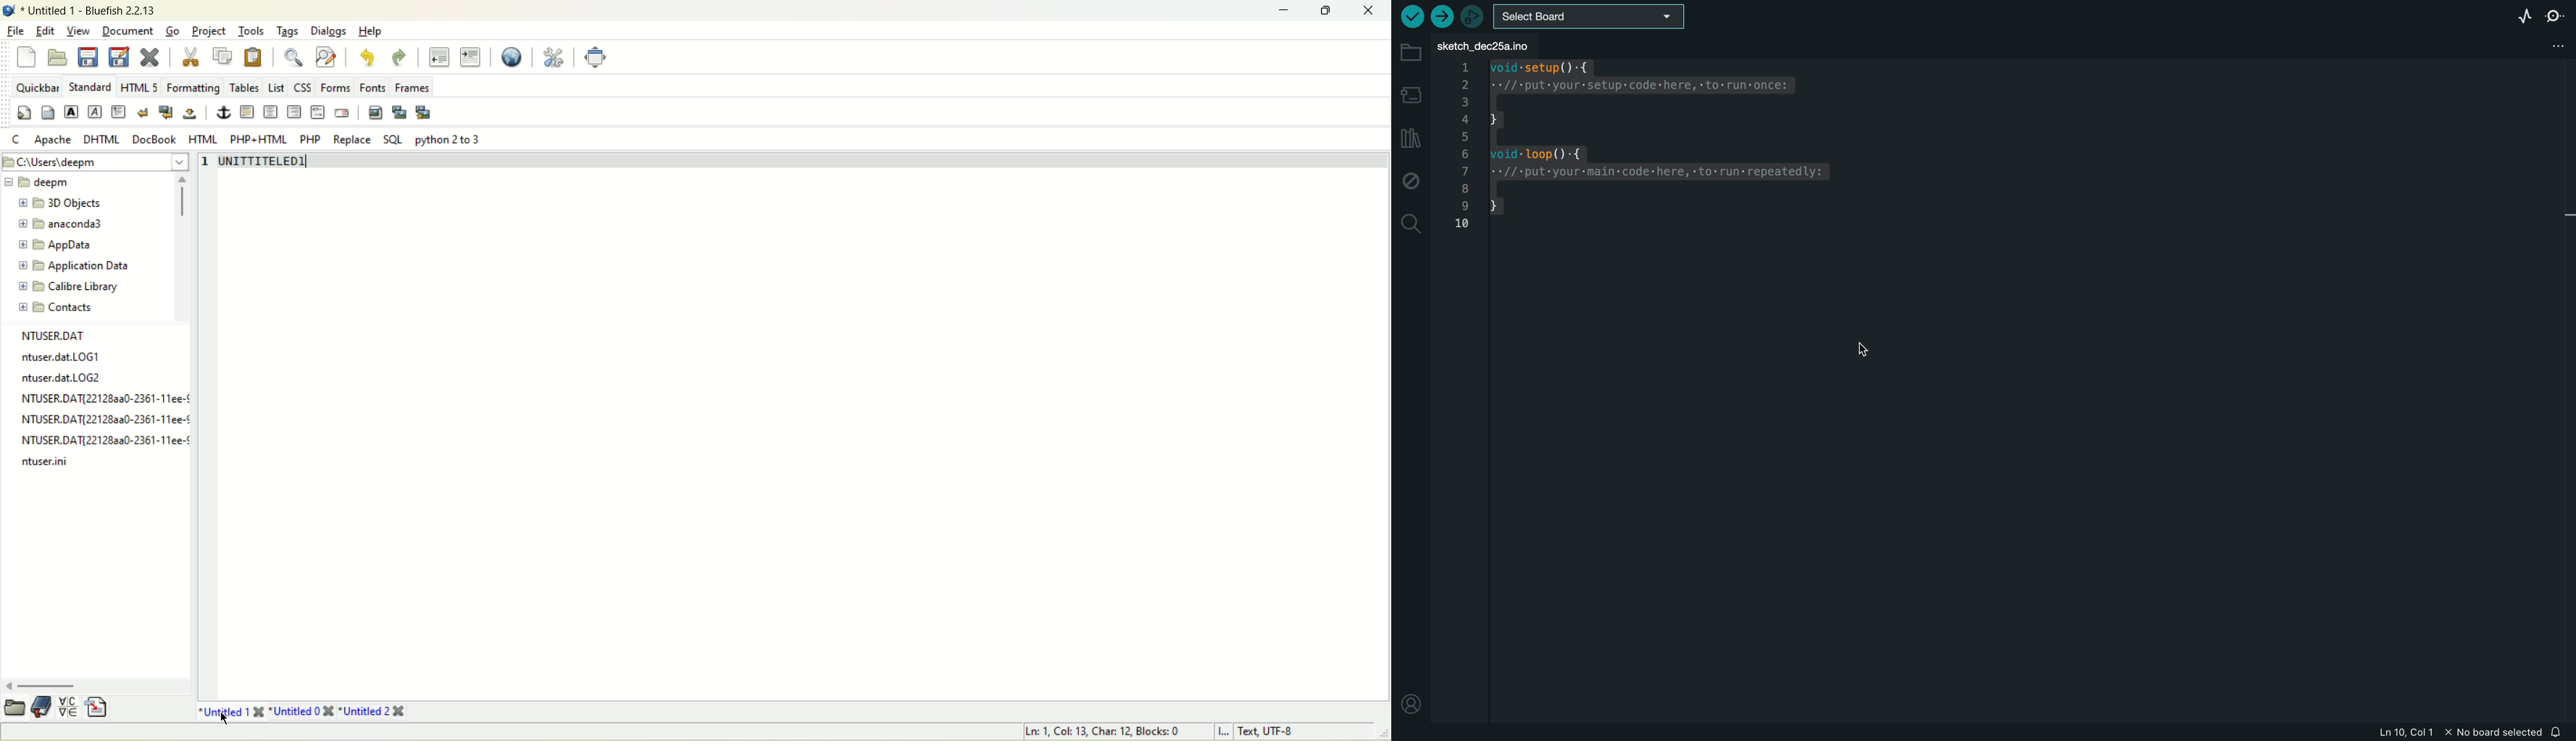 This screenshot has width=2576, height=756. I want to click on file  setting, so click(2547, 45).